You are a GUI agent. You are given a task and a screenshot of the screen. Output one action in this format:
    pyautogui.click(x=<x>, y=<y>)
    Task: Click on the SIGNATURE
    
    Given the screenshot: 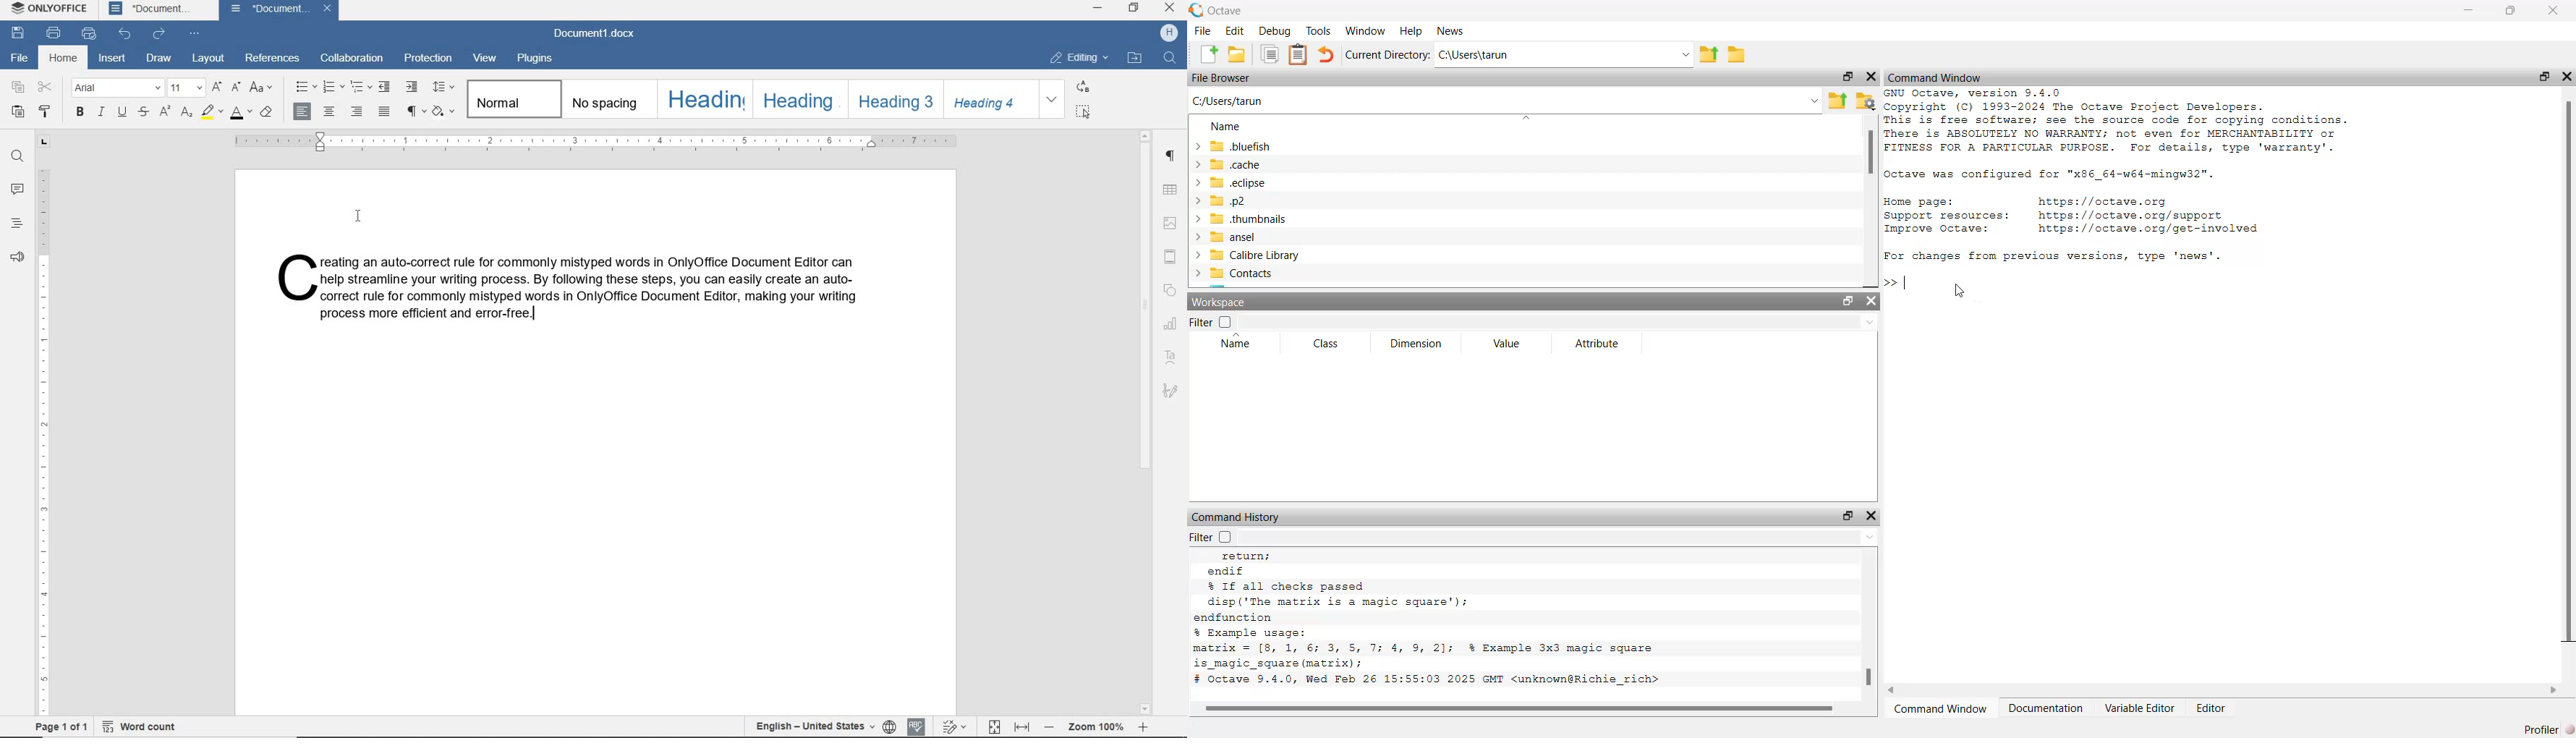 What is the action you would take?
    pyautogui.click(x=1172, y=393)
    